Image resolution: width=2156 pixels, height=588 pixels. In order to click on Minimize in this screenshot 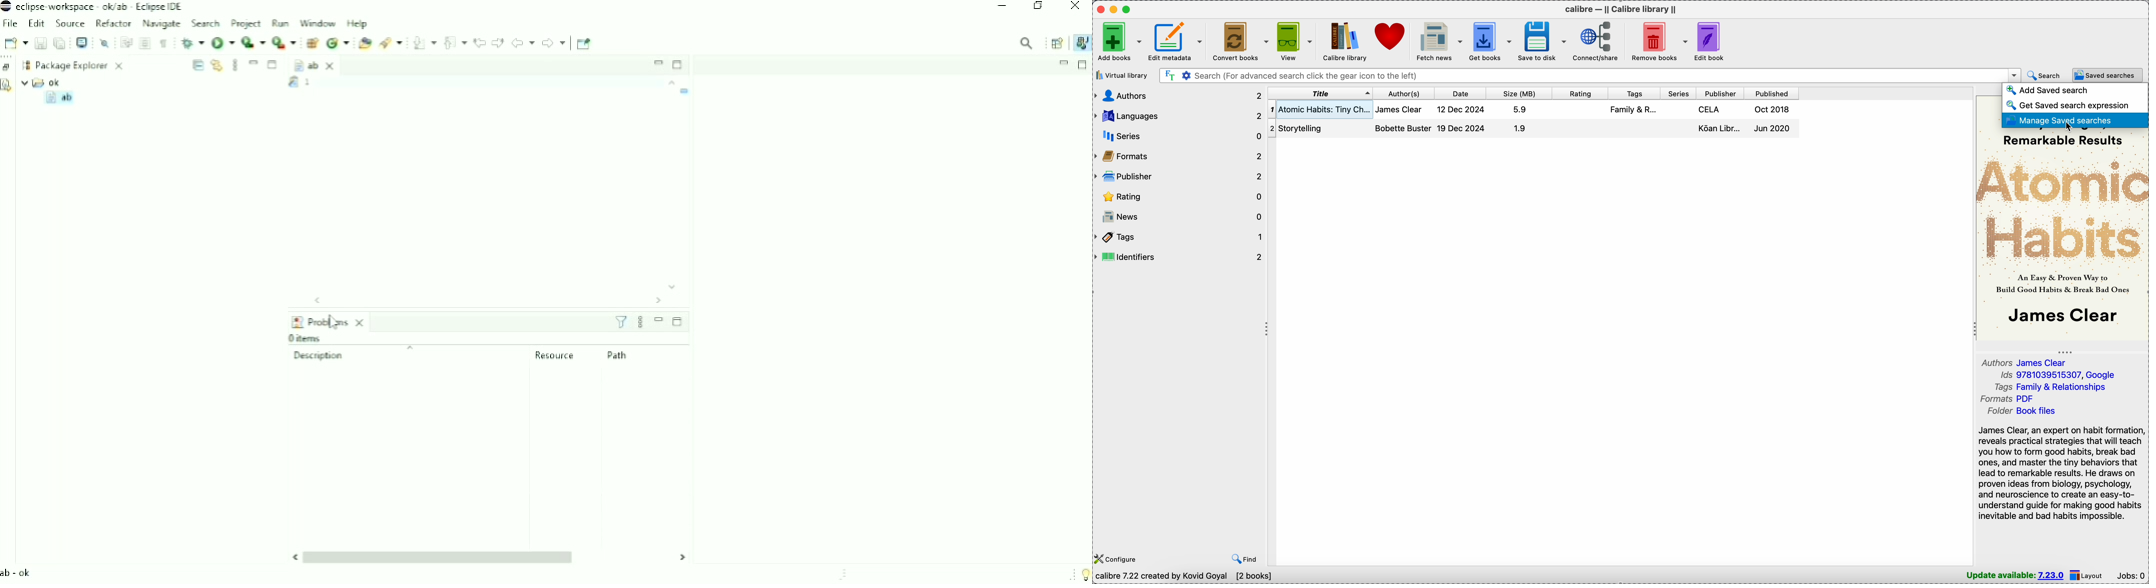, I will do `click(254, 63)`.